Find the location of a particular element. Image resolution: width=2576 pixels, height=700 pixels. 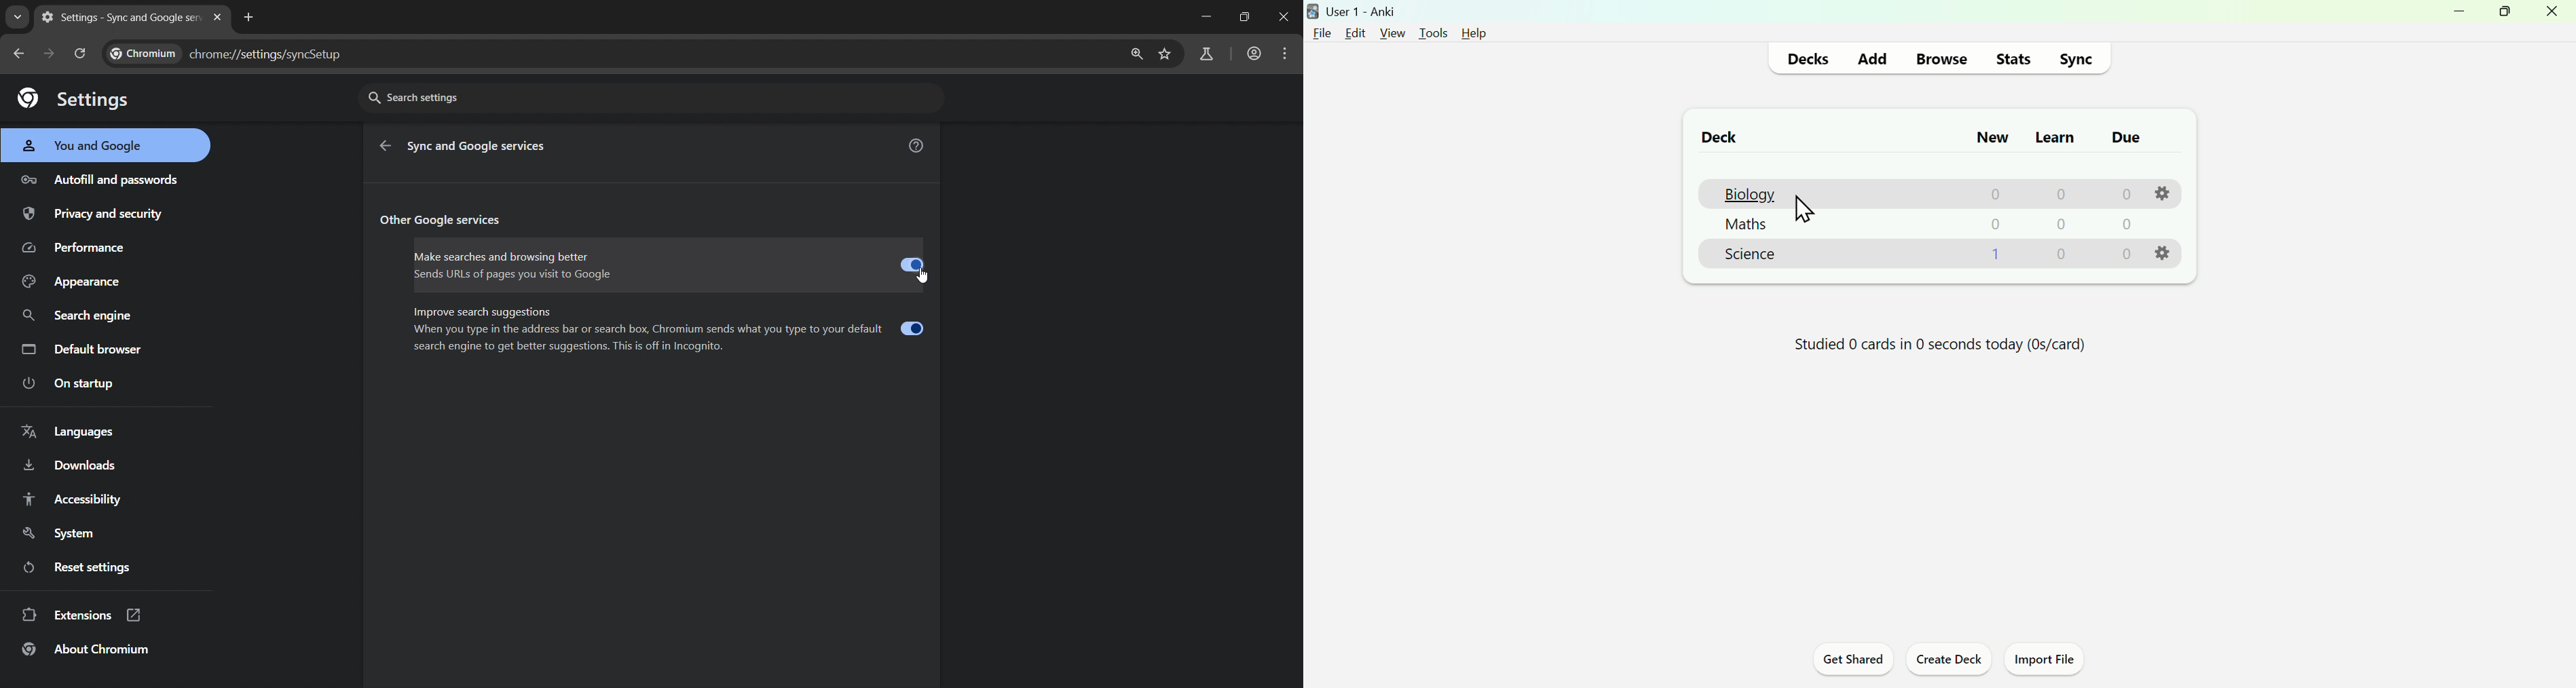

minimize is located at coordinates (2462, 14).